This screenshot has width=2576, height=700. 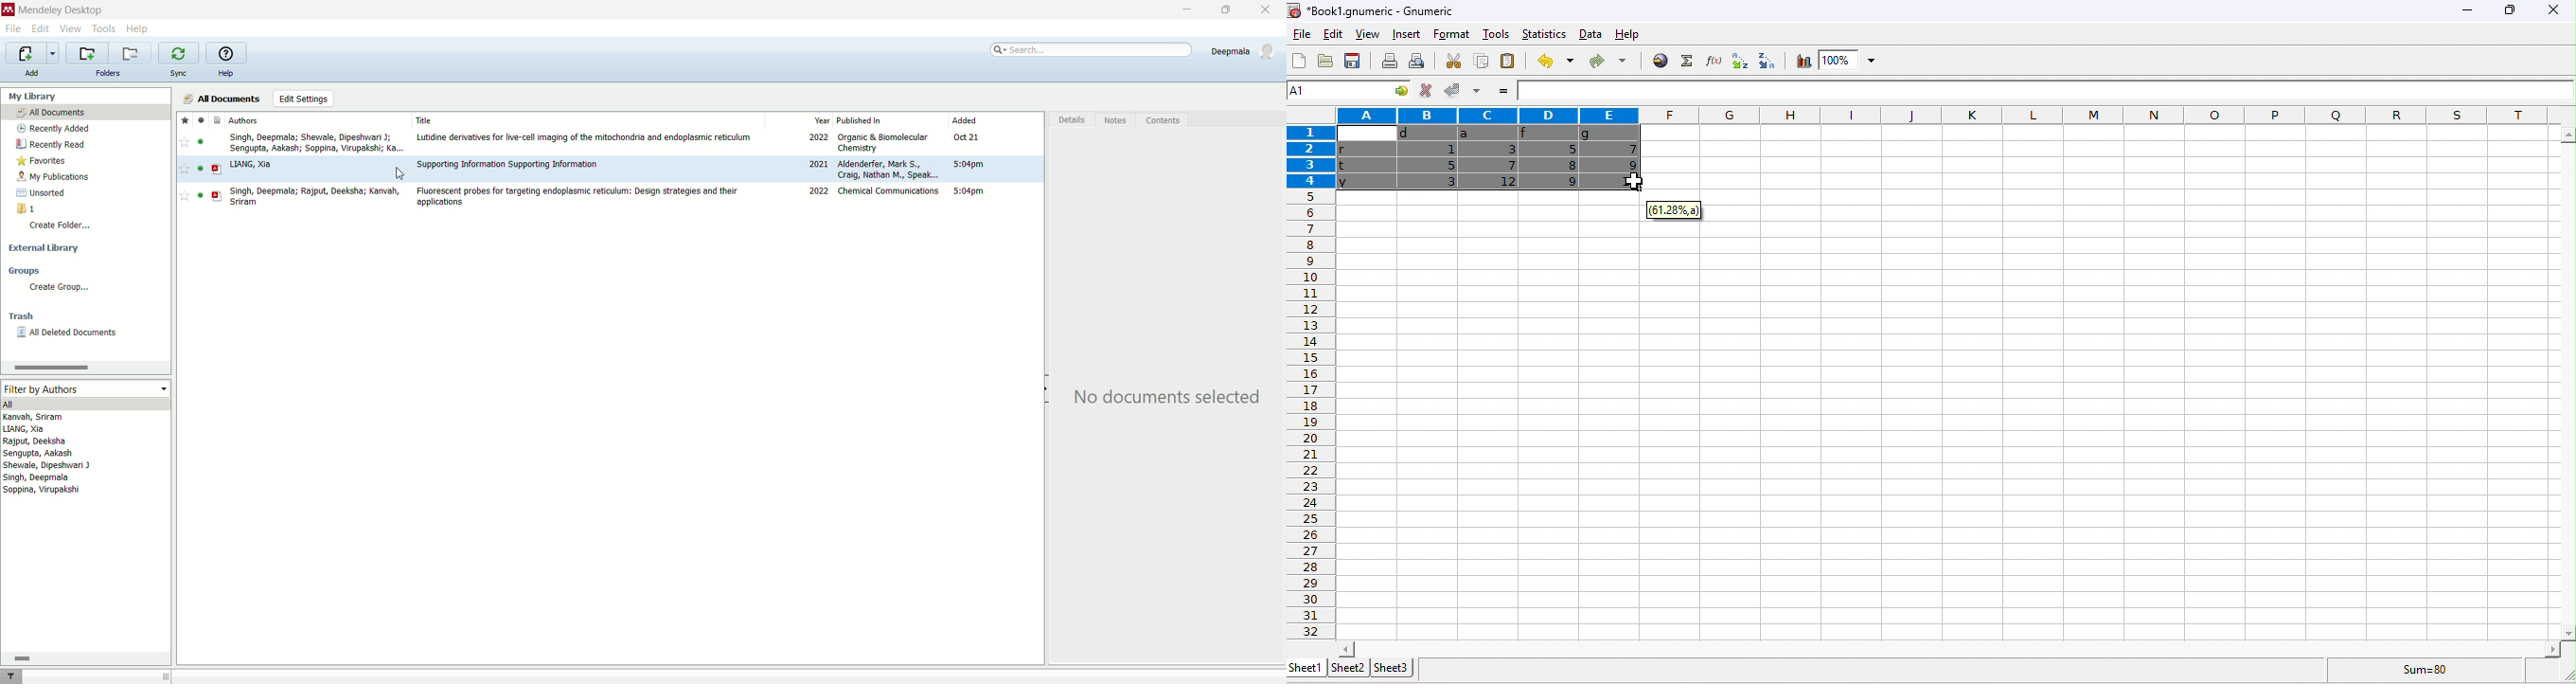 I want to click on edit, so click(x=1335, y=35).